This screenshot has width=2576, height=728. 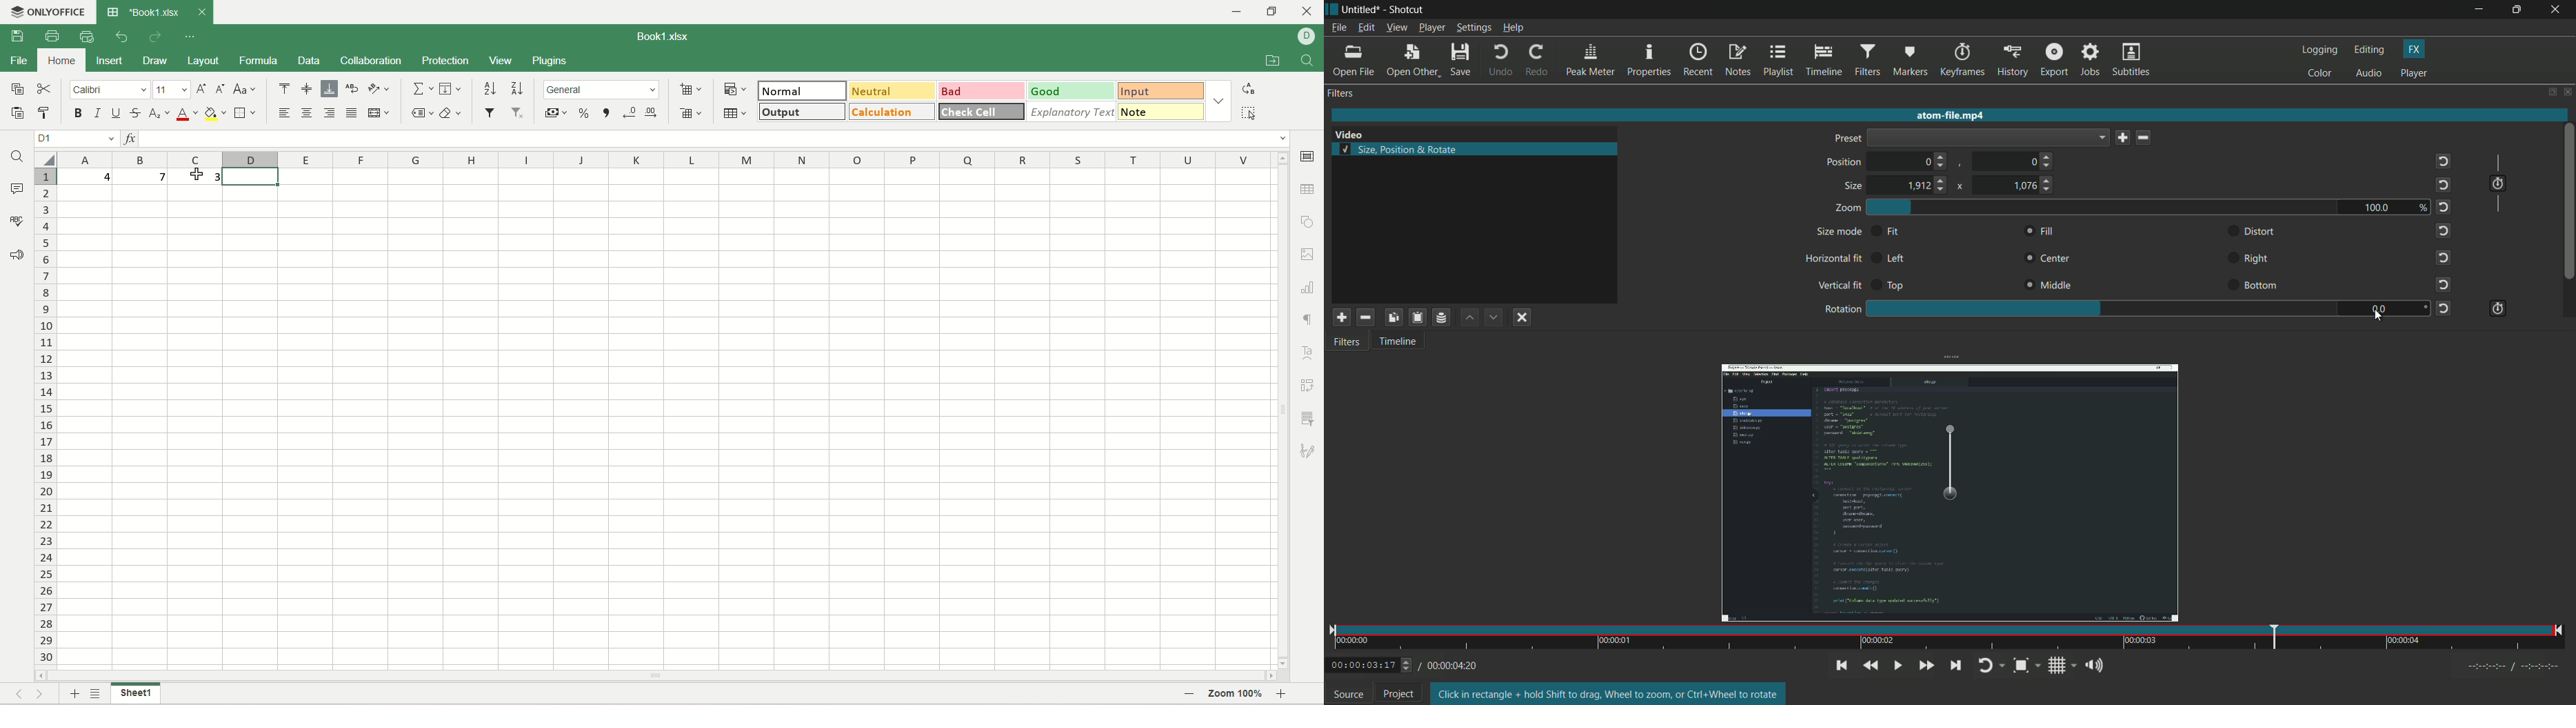 I want to click on 00:00:04:20, so click(x=1448, y=666).